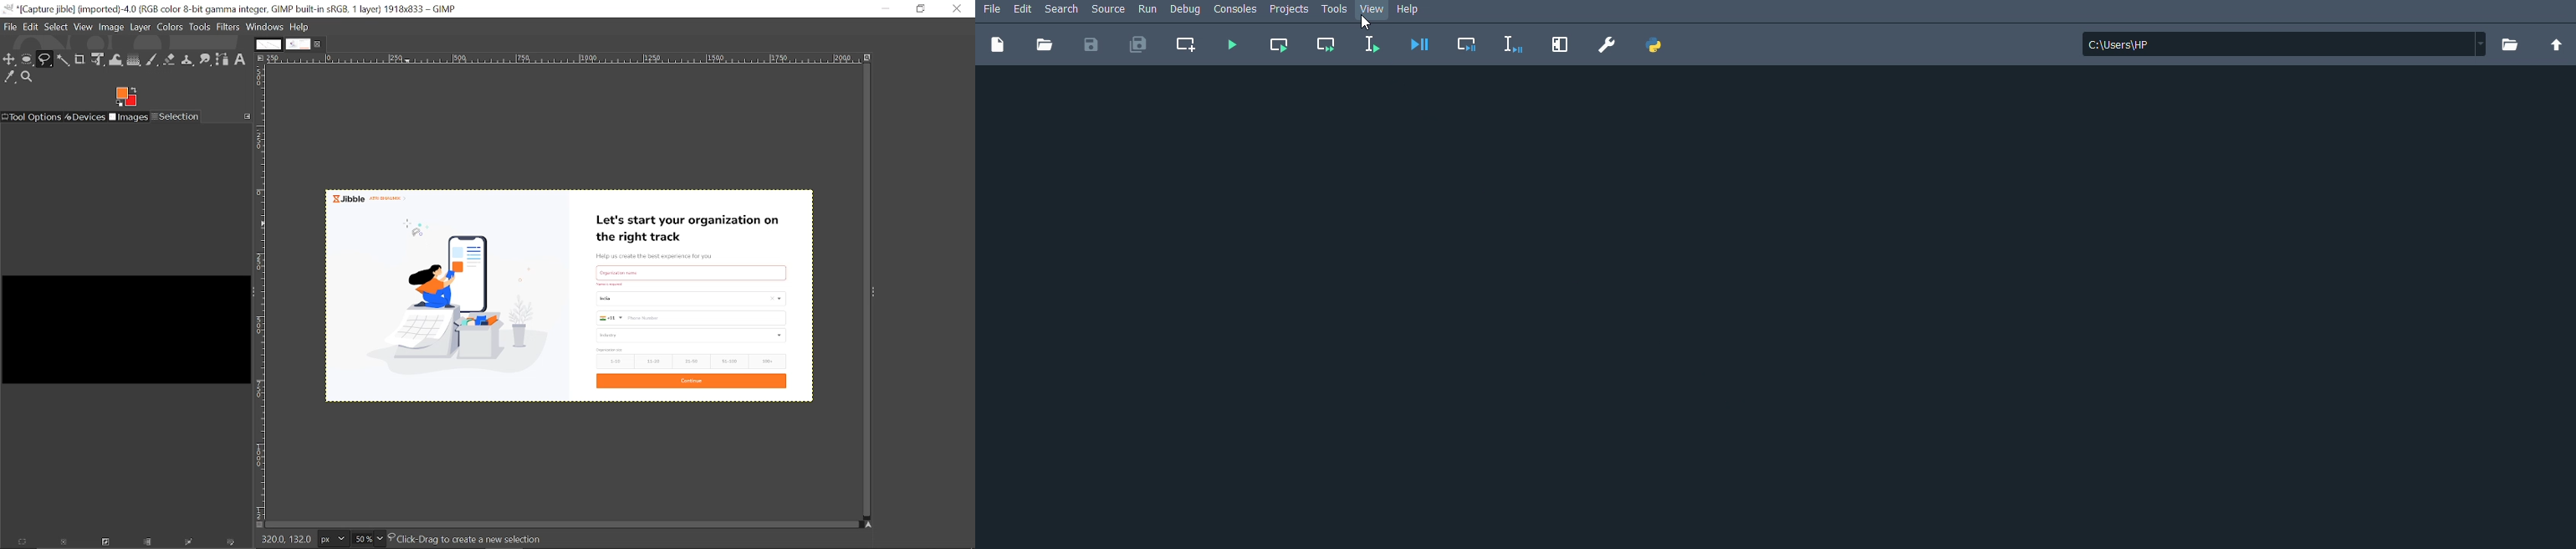  What do you see at coordinates (1291, 10) in the screenshot?
I see `Projects` at bounding box center [1291, 10].